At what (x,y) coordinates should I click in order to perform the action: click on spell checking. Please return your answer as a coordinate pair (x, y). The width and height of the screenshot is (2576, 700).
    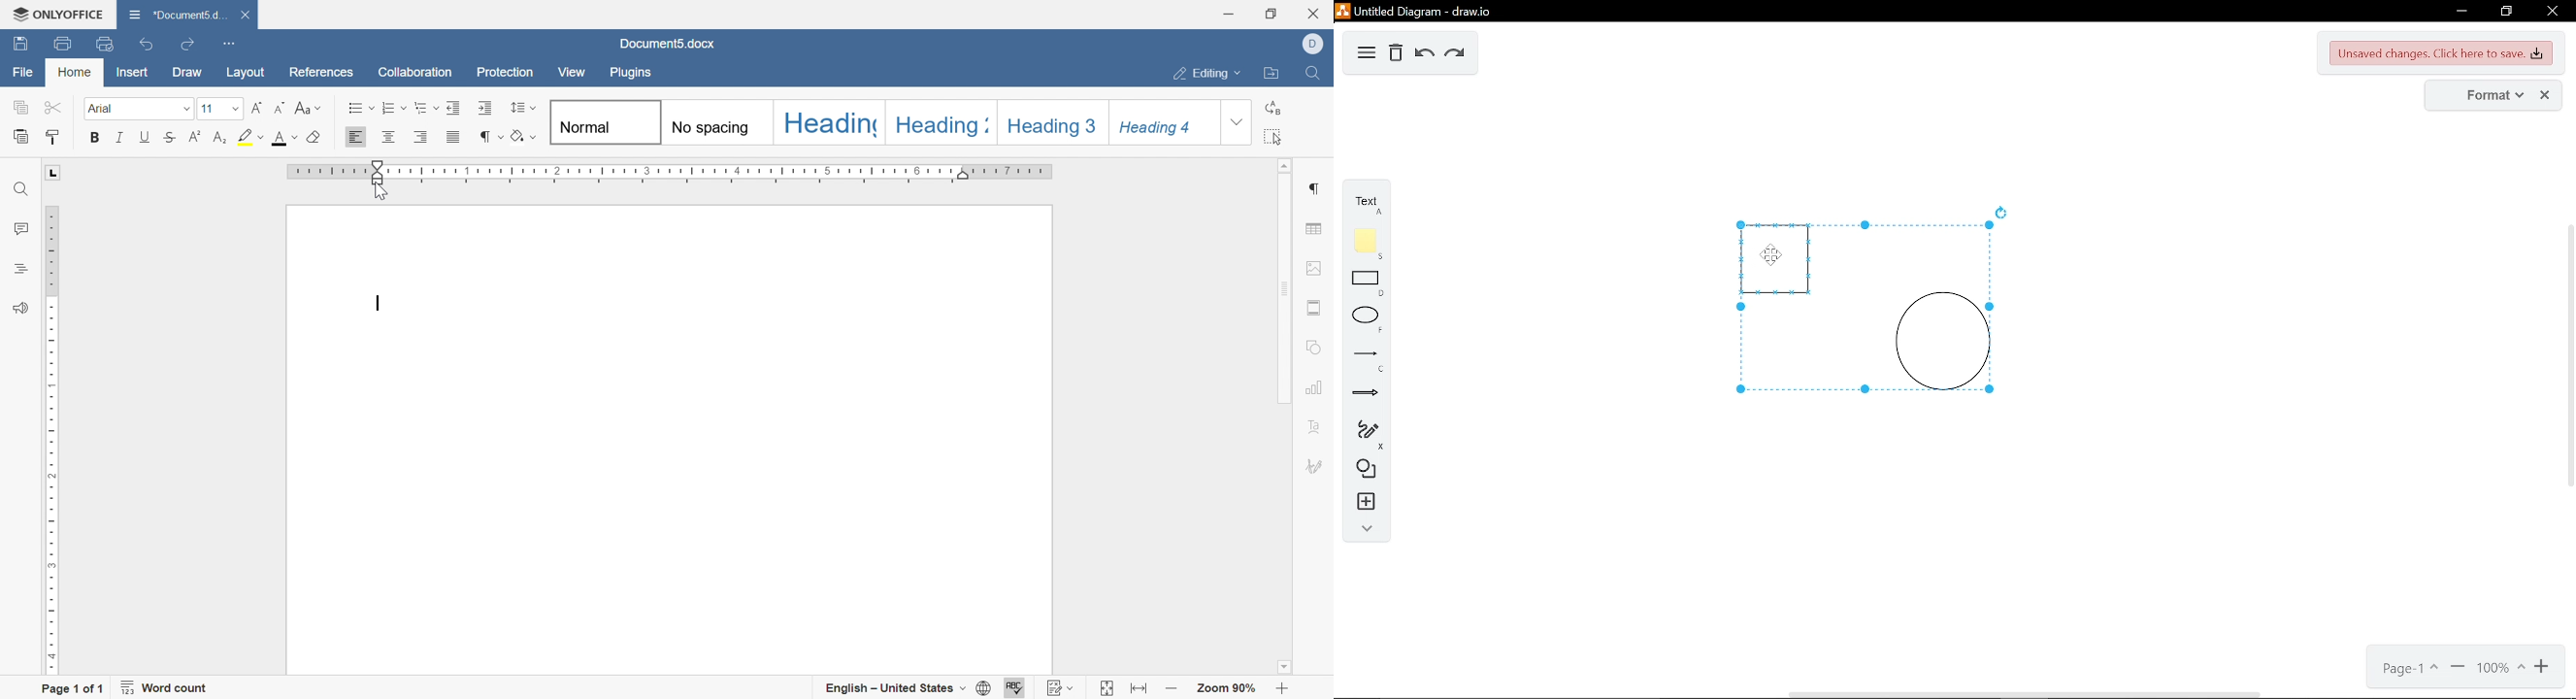
    Looking at the image, I should click on (1019, 688).